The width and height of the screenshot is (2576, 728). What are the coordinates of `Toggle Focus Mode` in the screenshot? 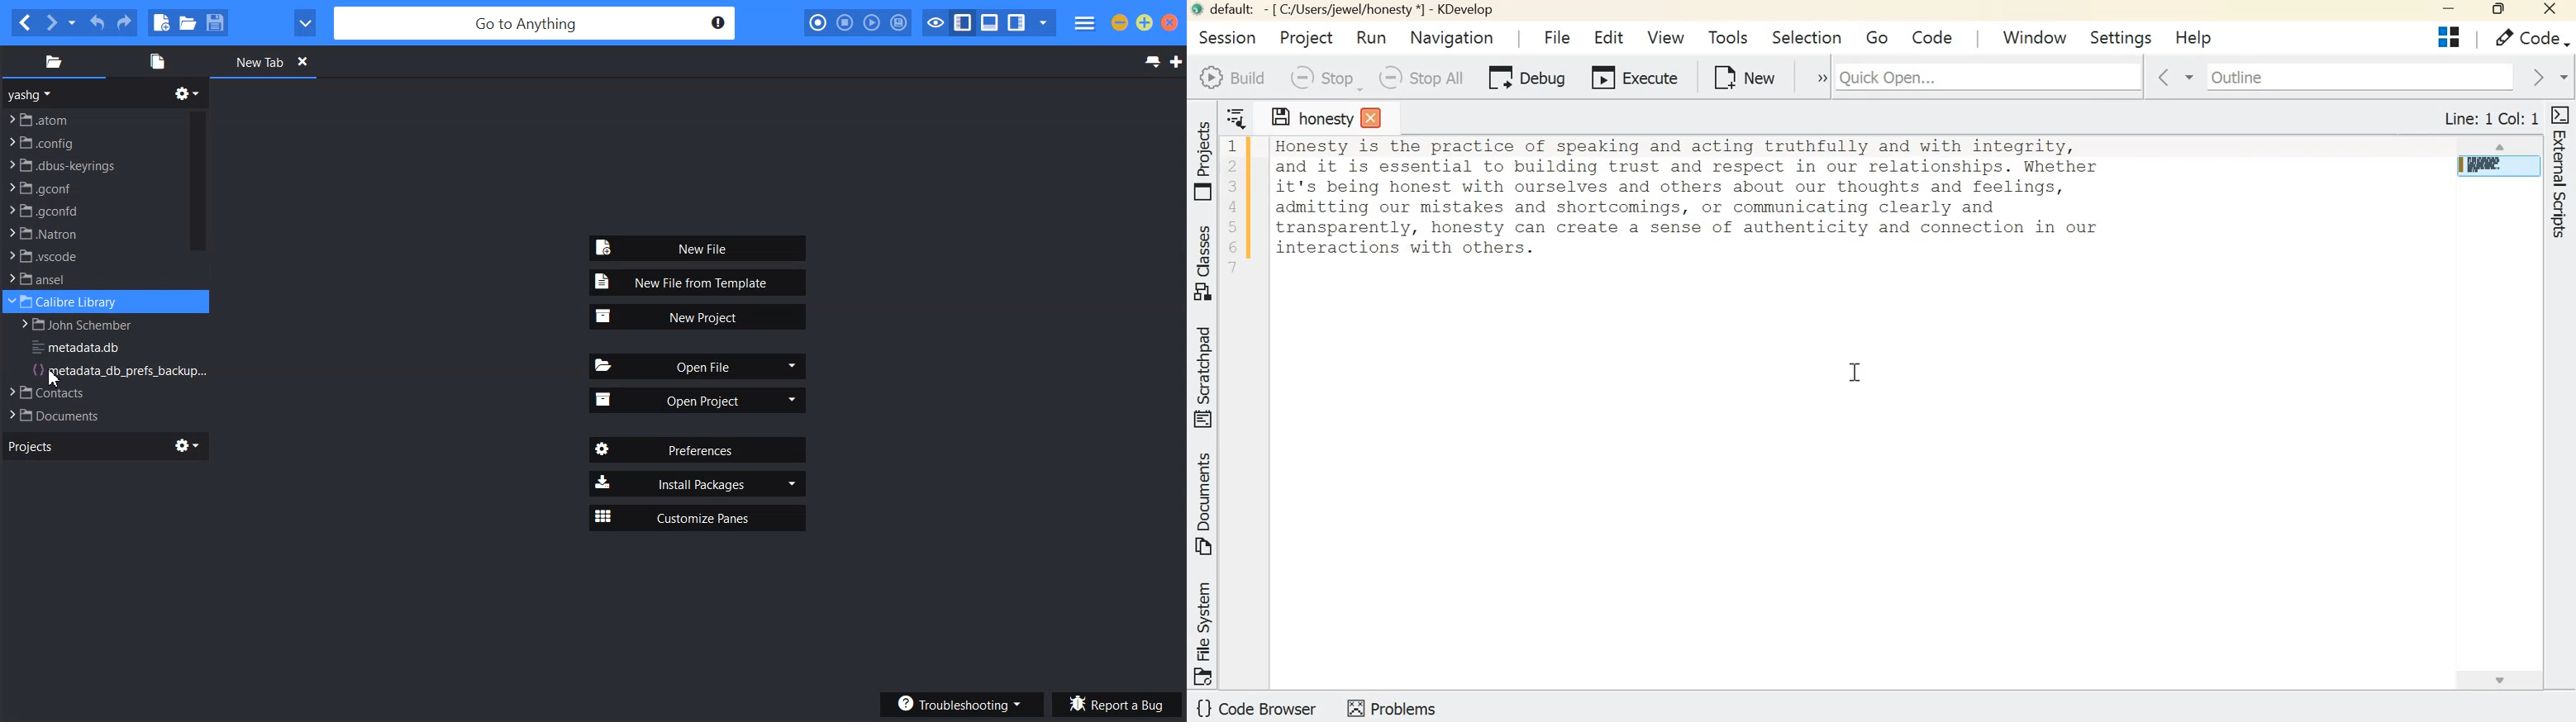 It's located at (934, 23).